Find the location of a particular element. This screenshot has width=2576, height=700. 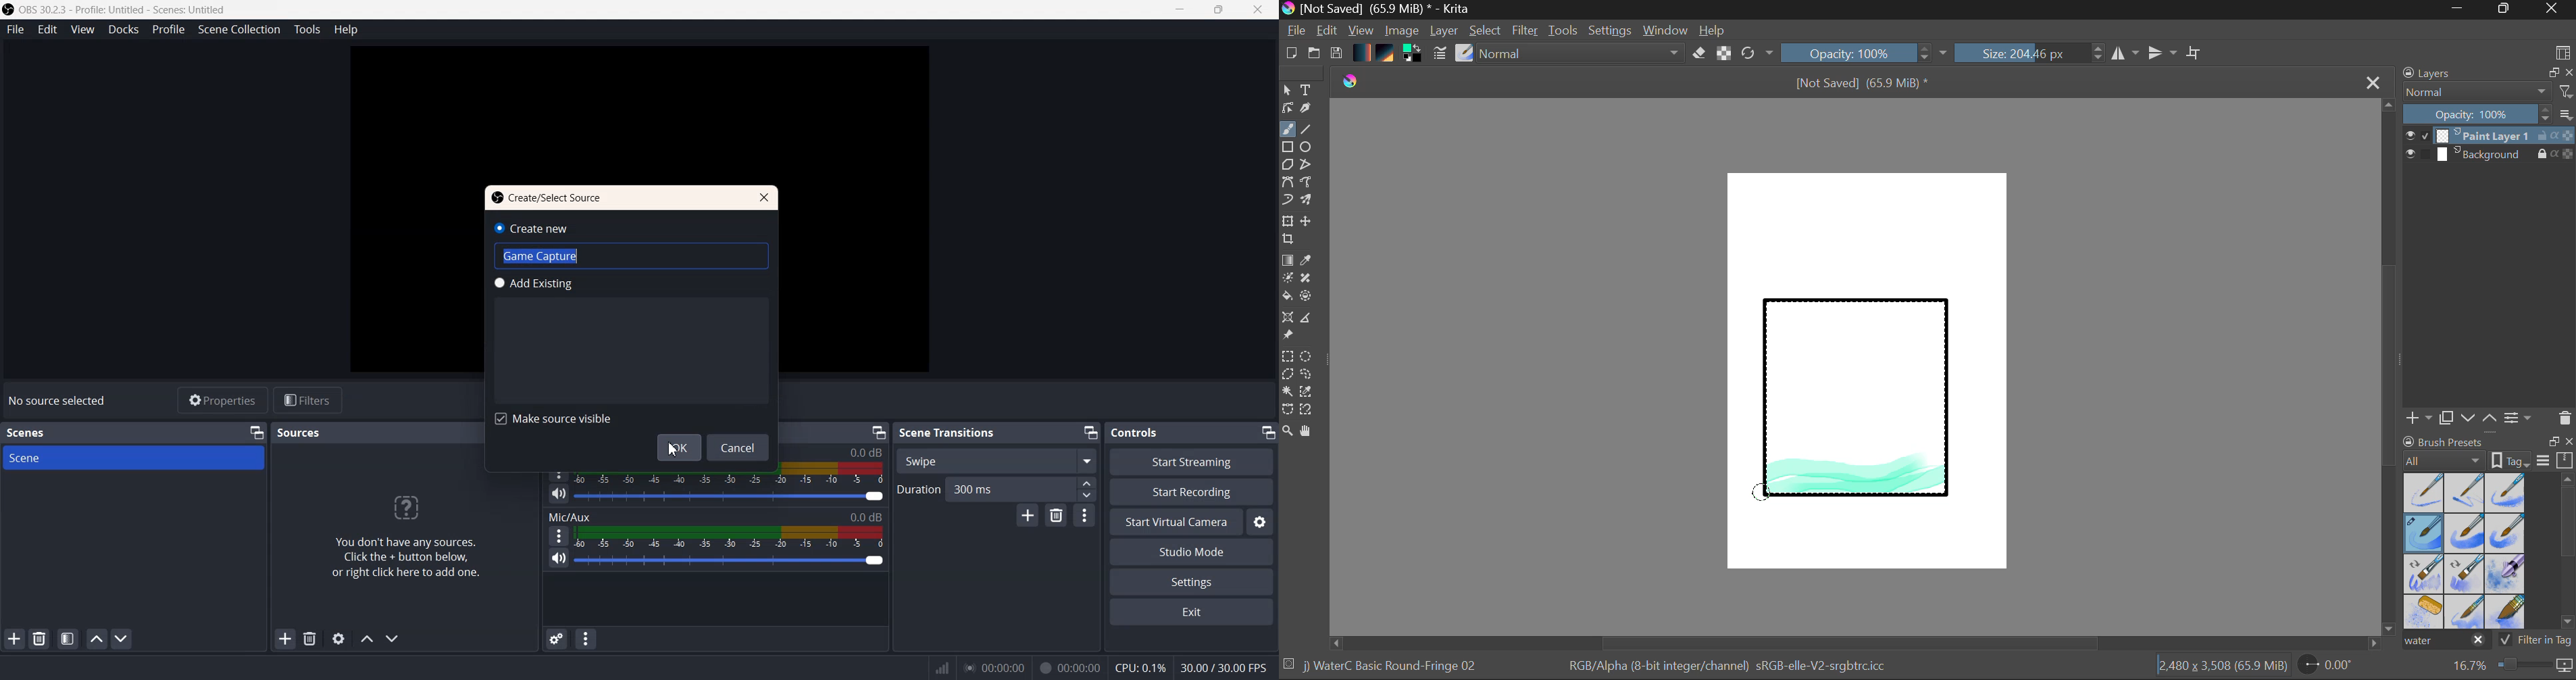

Add Existing is located at coordinates (534, 284).